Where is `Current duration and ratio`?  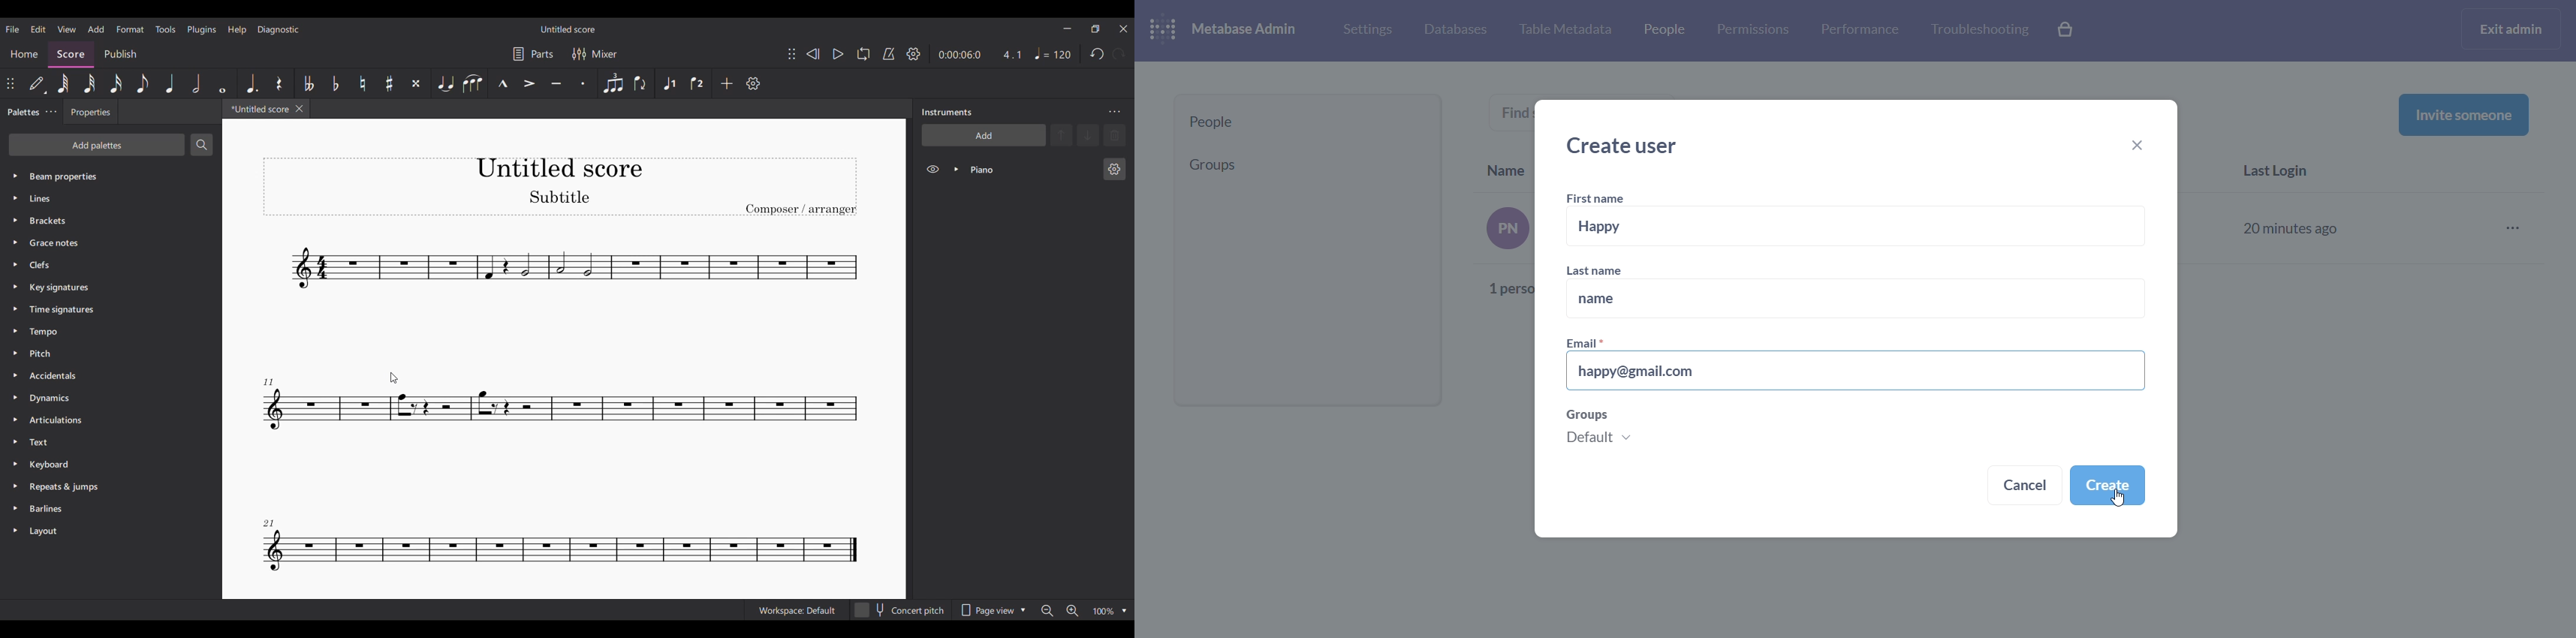 Current duration and ratio is located at coordinates (980, 55).